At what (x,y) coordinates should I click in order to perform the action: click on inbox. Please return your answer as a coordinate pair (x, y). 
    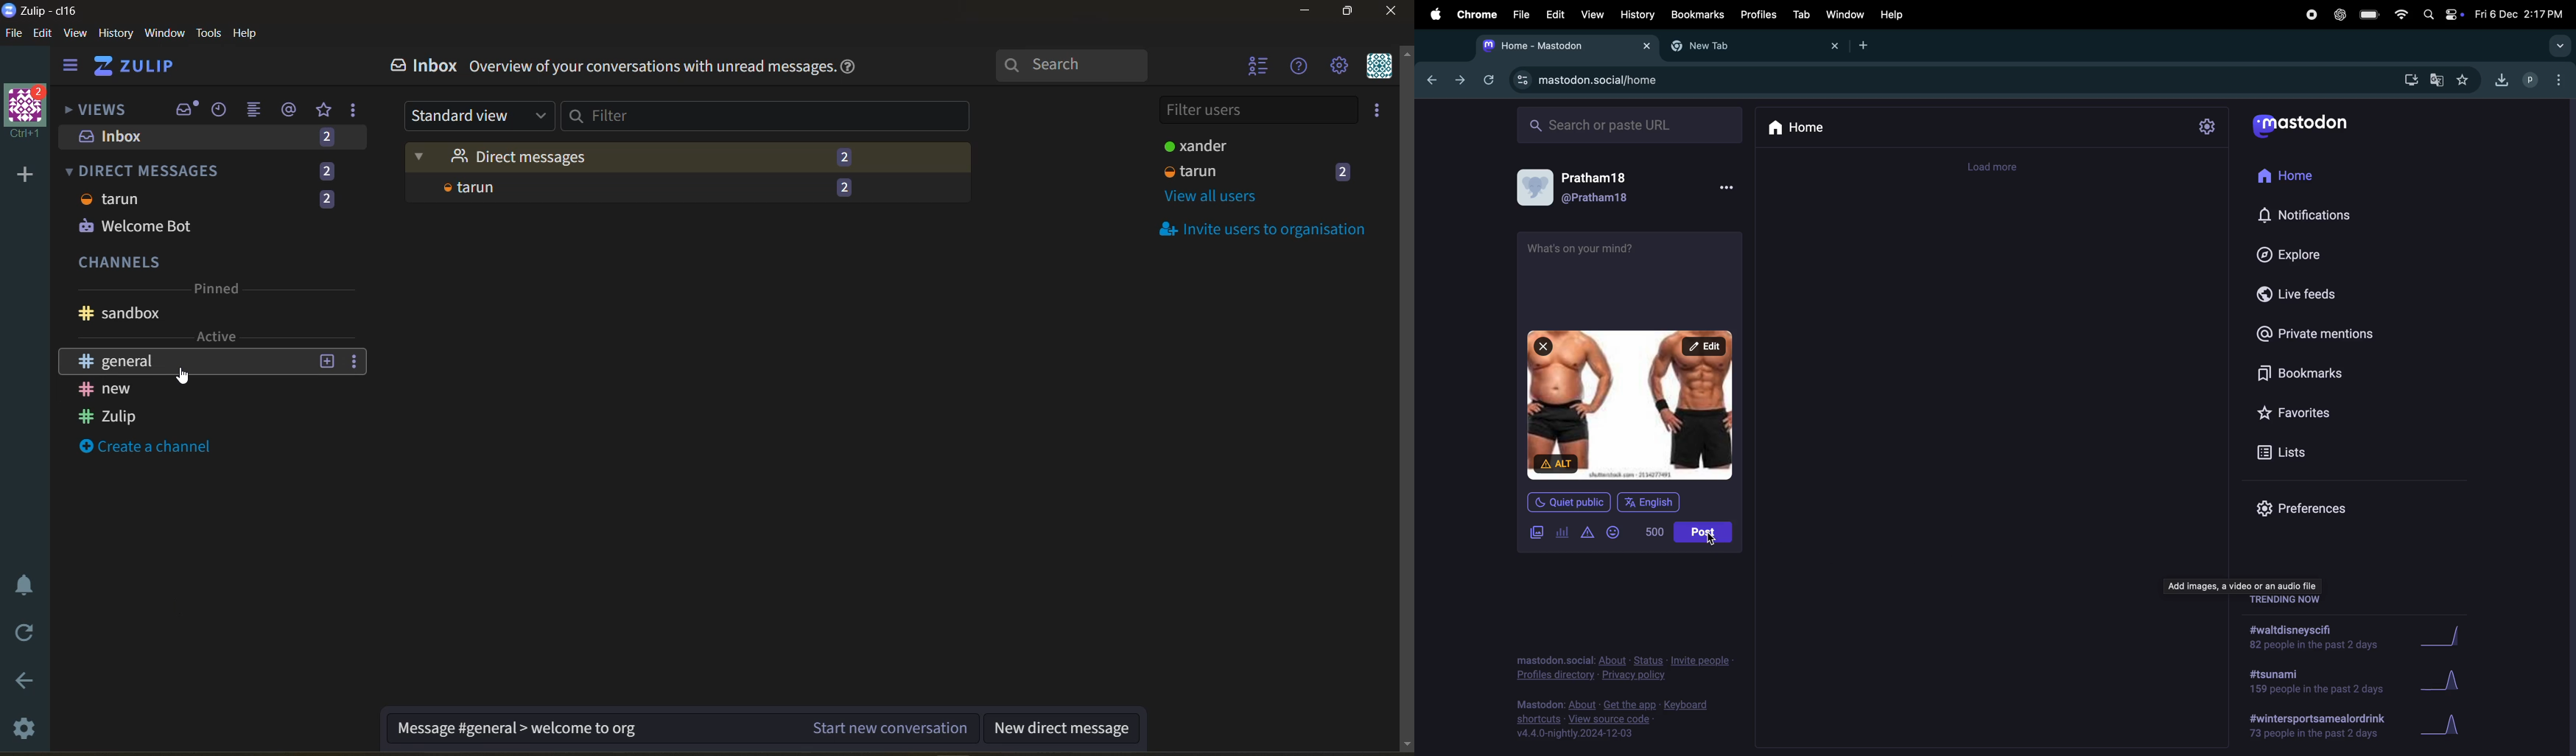
    Looking at the image, I should click on (216, 140).